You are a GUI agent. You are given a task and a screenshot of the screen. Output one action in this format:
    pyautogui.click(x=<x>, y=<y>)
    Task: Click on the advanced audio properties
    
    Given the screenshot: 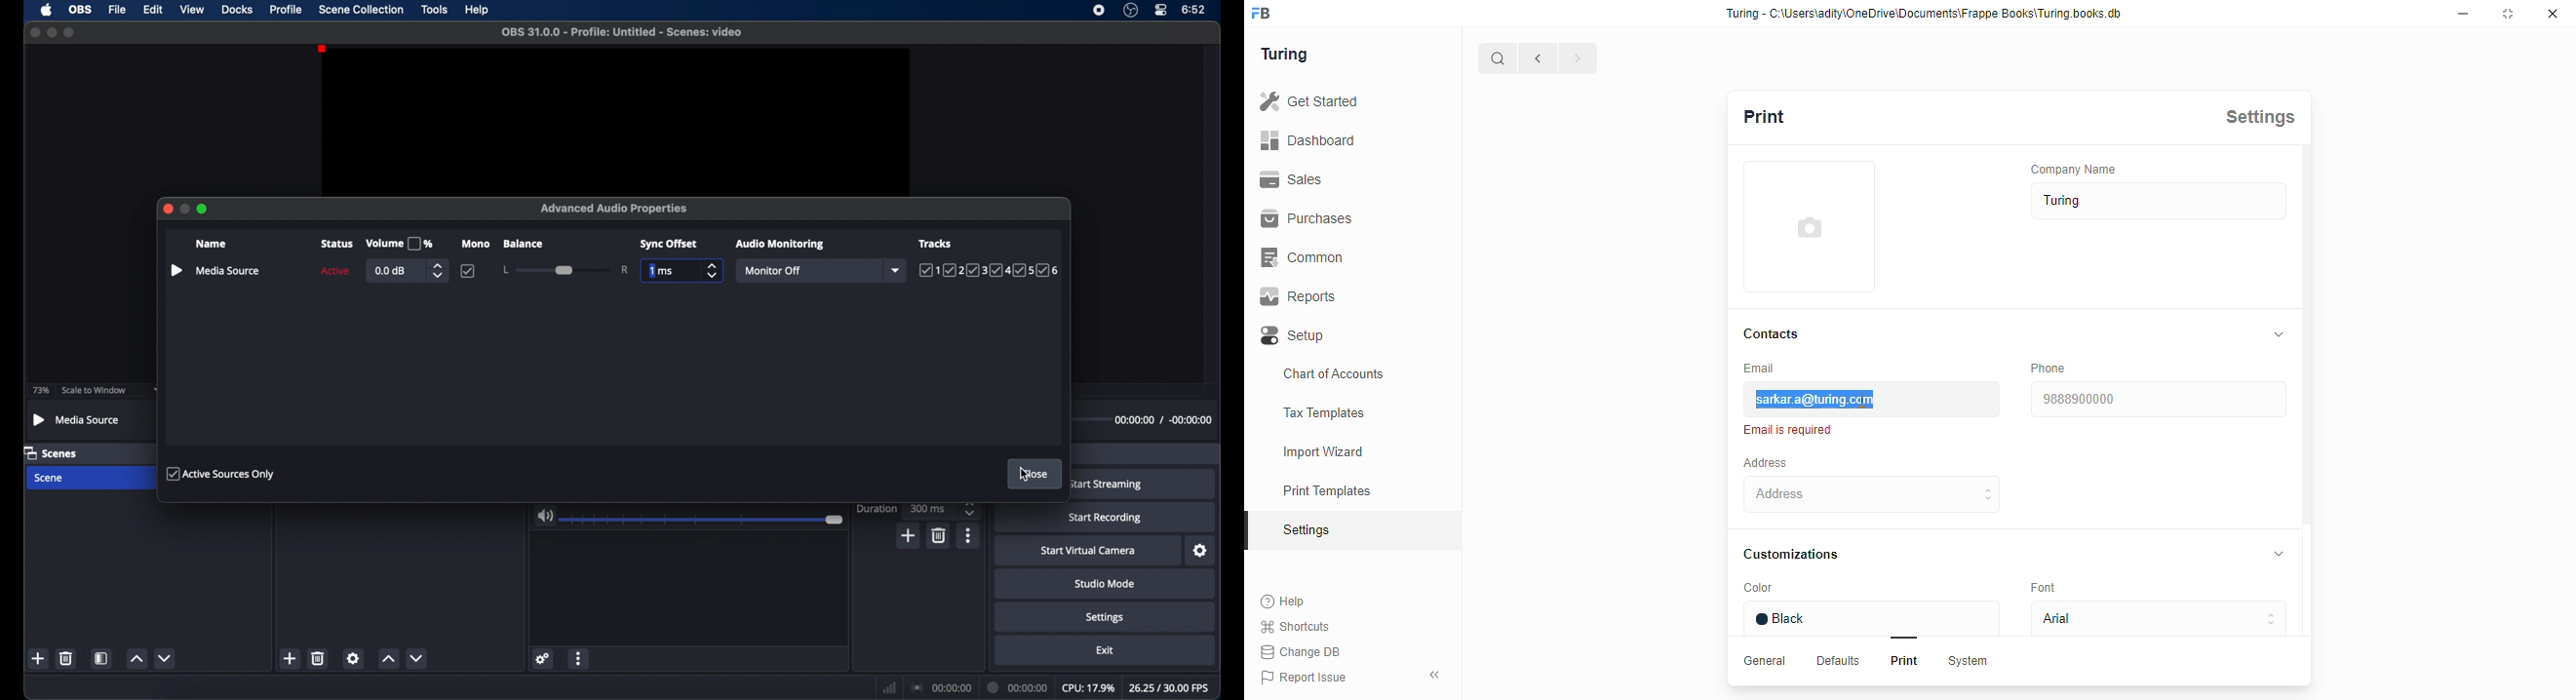 What is the action you would take?
    pyautogui.click(x=616, y=209)
    